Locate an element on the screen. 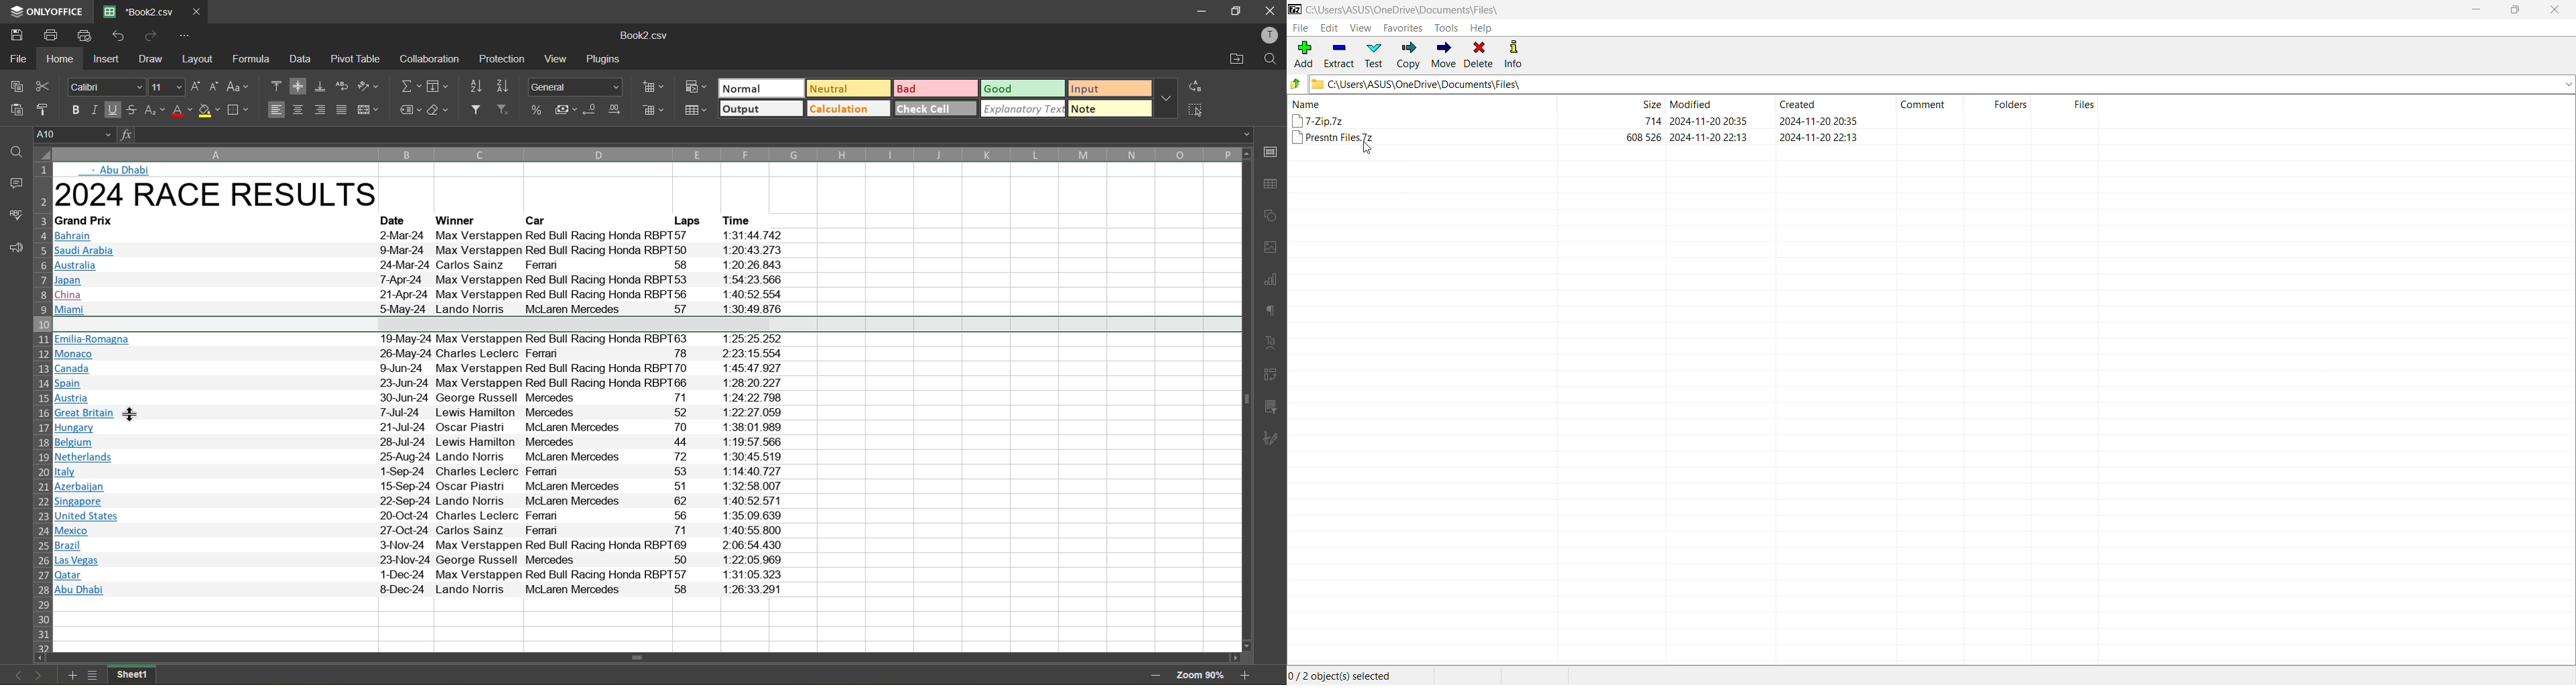 The image size is (2576, 700). signature is located at coordinates (1275, 440).